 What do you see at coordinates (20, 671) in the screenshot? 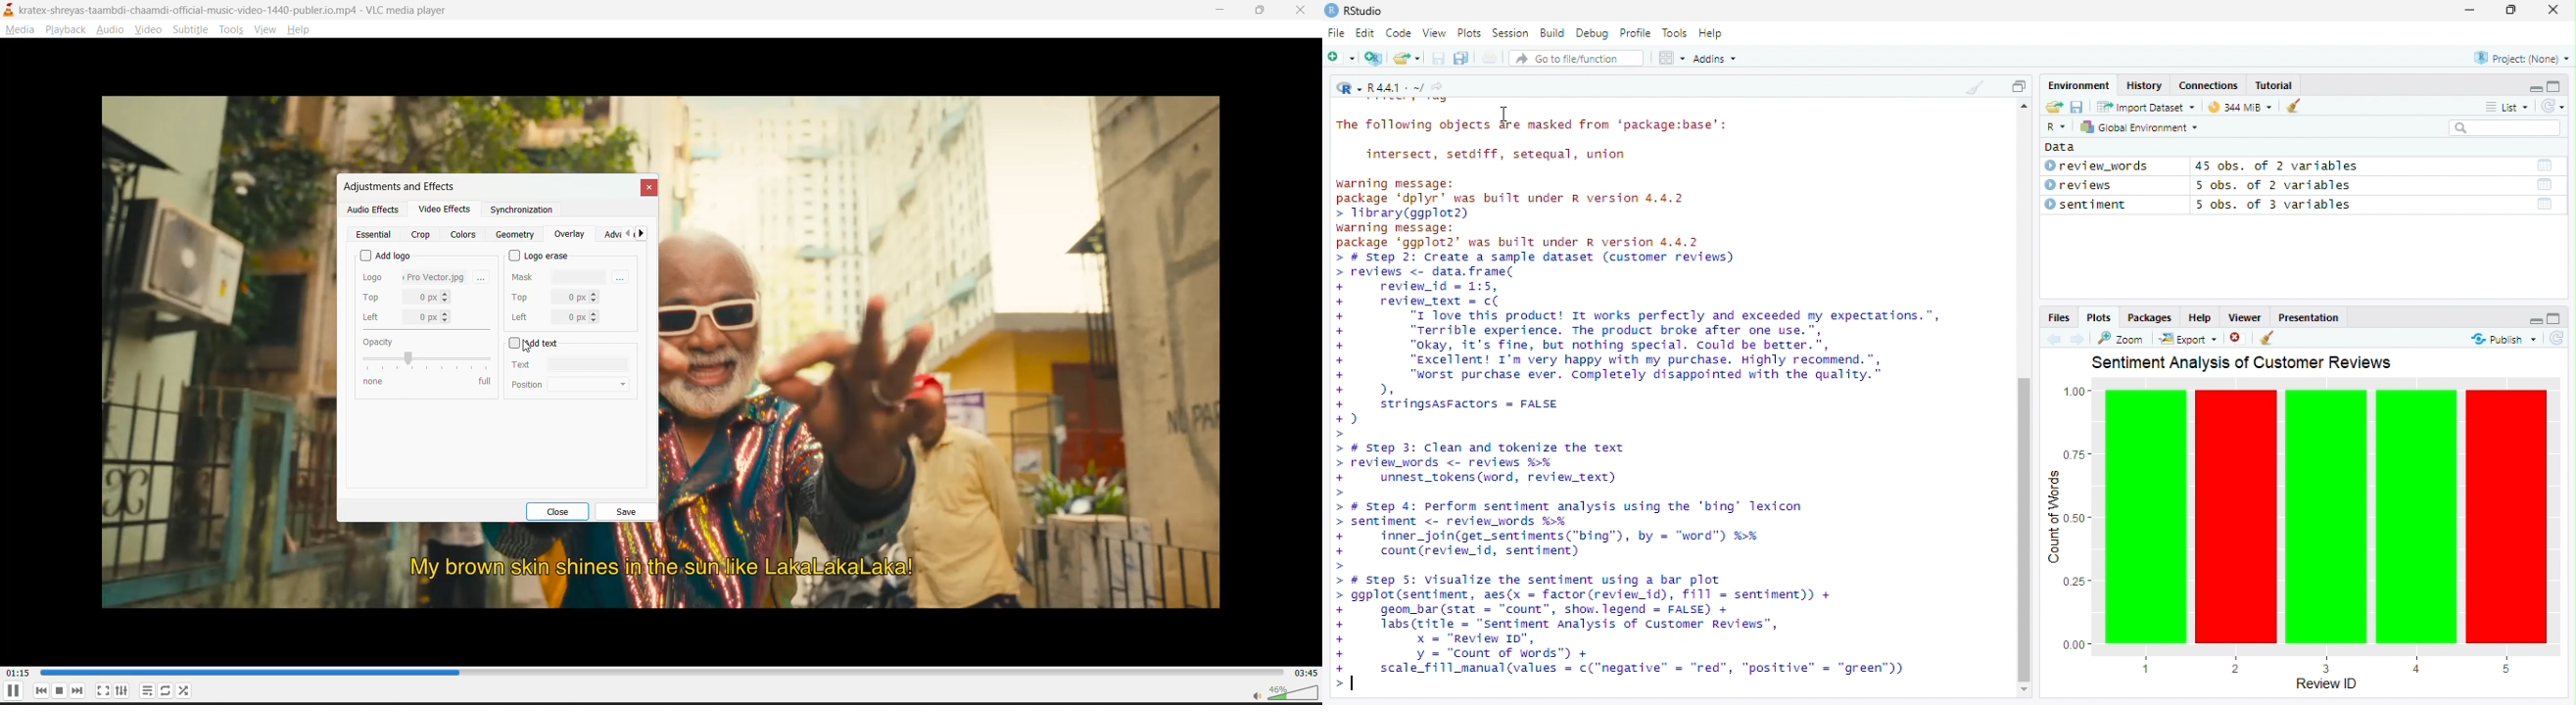
I see `current track time` at bounding box center [20, 671].